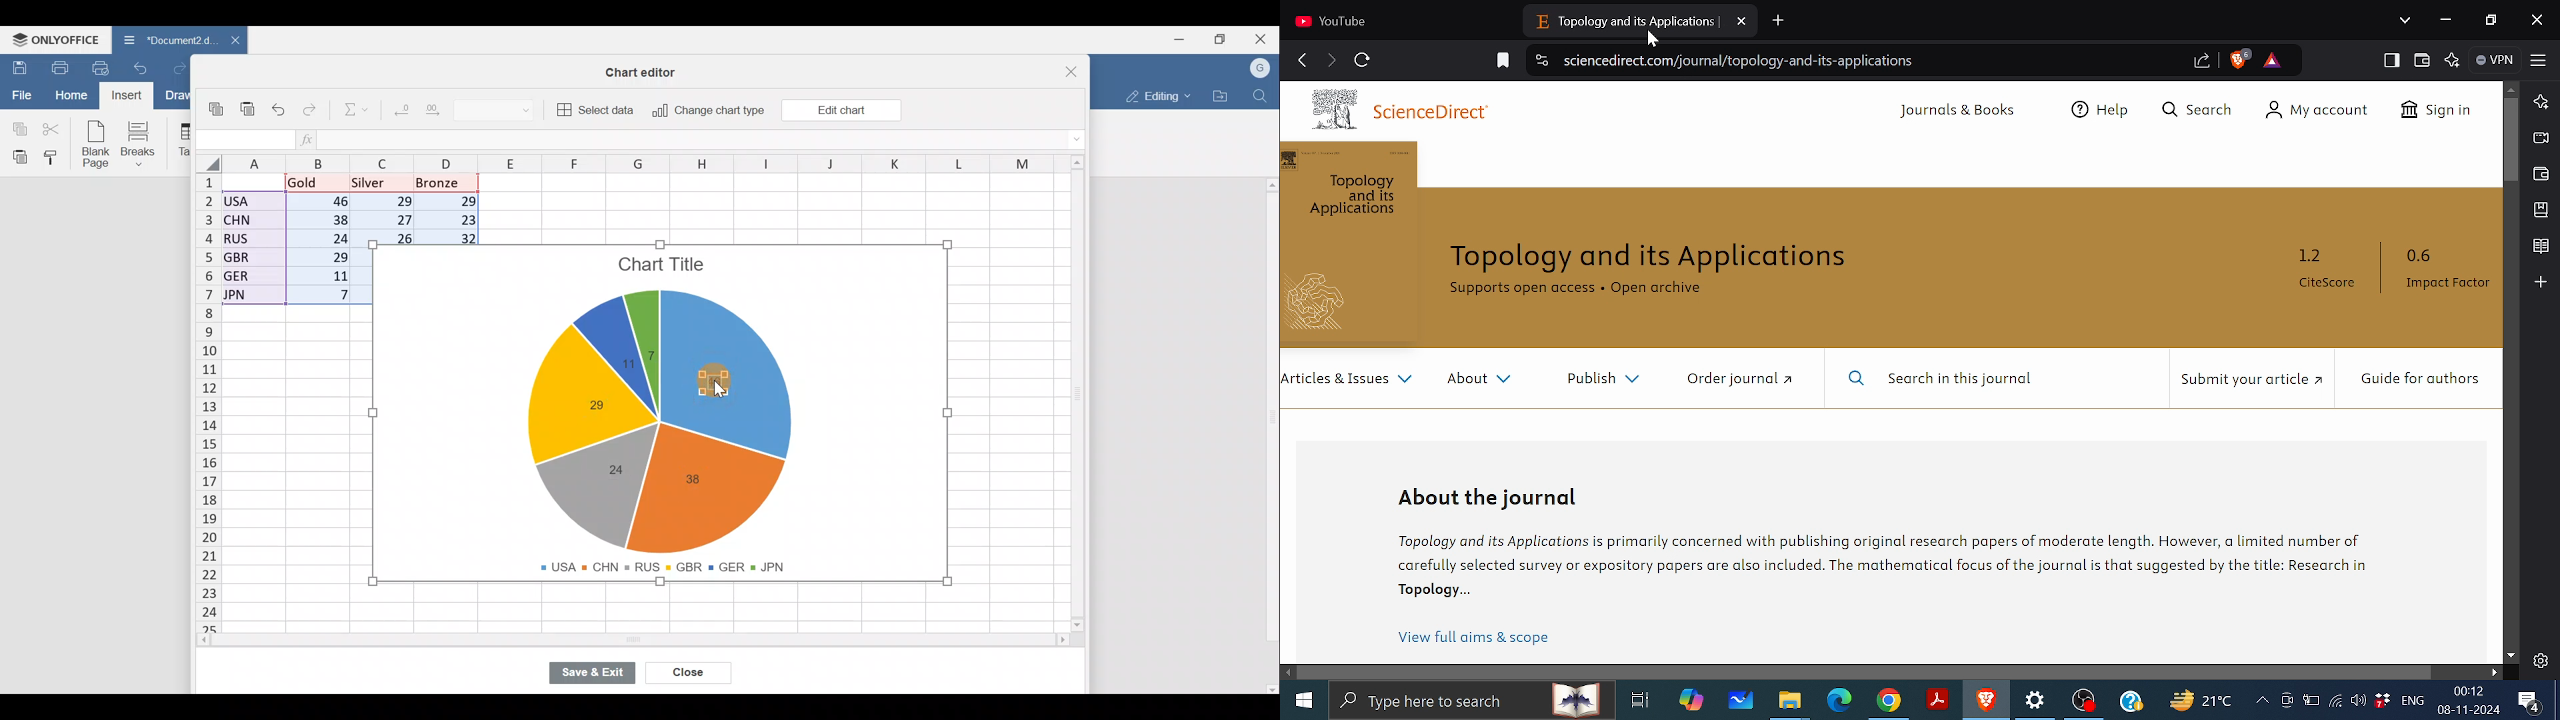  What do you see at coordinates (1384, 20) in the screenshot?
I see `Current tab` at bounding box center [1384, 20].